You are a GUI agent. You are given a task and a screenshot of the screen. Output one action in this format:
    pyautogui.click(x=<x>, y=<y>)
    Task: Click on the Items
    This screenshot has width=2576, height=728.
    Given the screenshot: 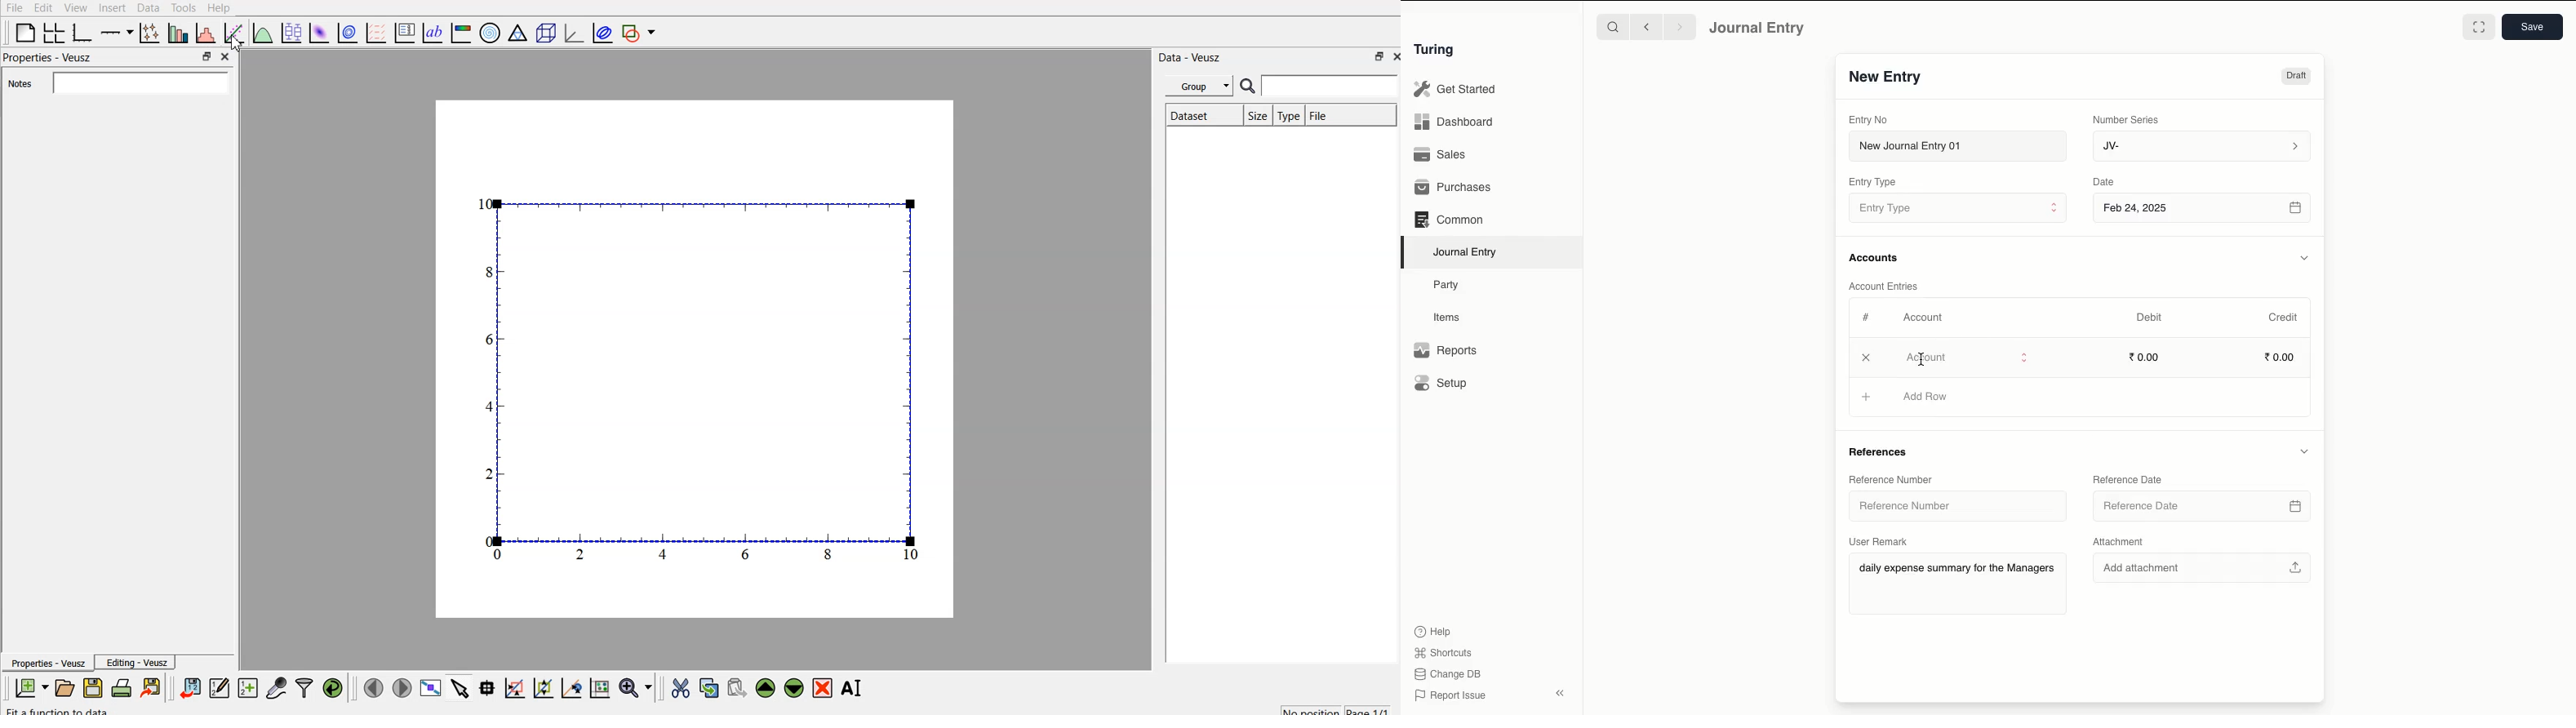 What is the action you would take?
    pyautogui.click(x=1447, y=317)
    